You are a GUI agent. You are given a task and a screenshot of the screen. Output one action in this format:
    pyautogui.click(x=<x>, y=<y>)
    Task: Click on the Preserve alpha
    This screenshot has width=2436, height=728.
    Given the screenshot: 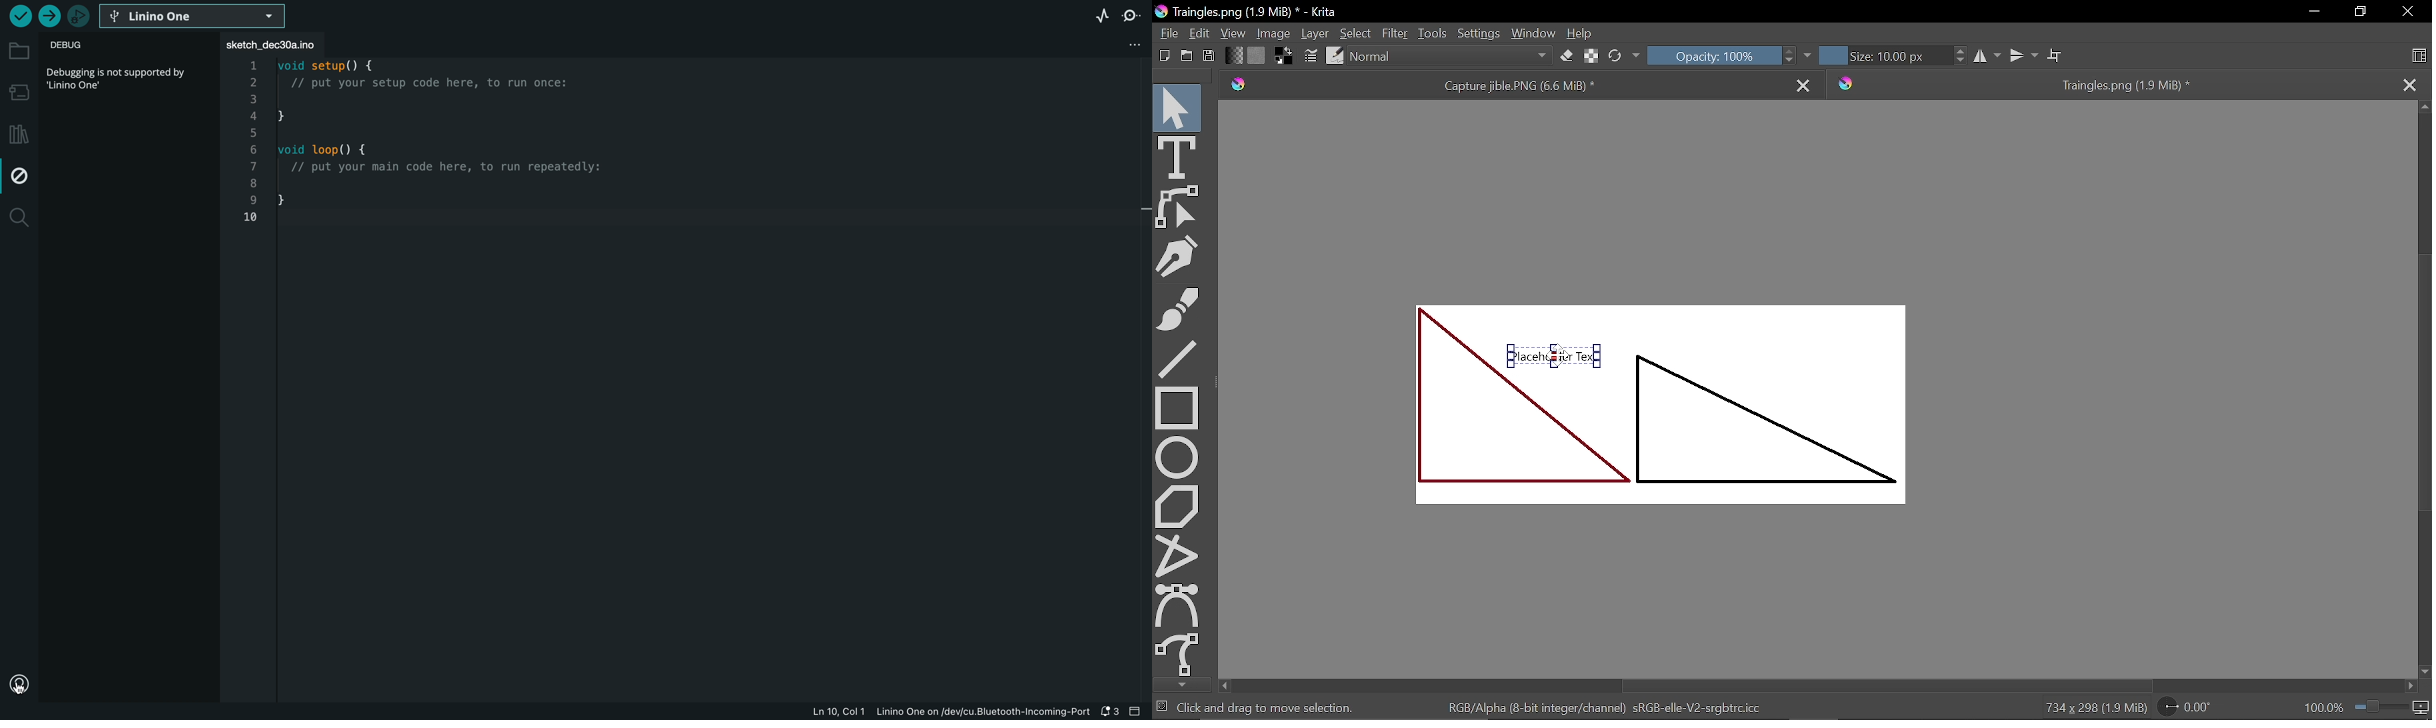 What is the action you would take?
    pyautogui.click(x=1590, y=58)
    